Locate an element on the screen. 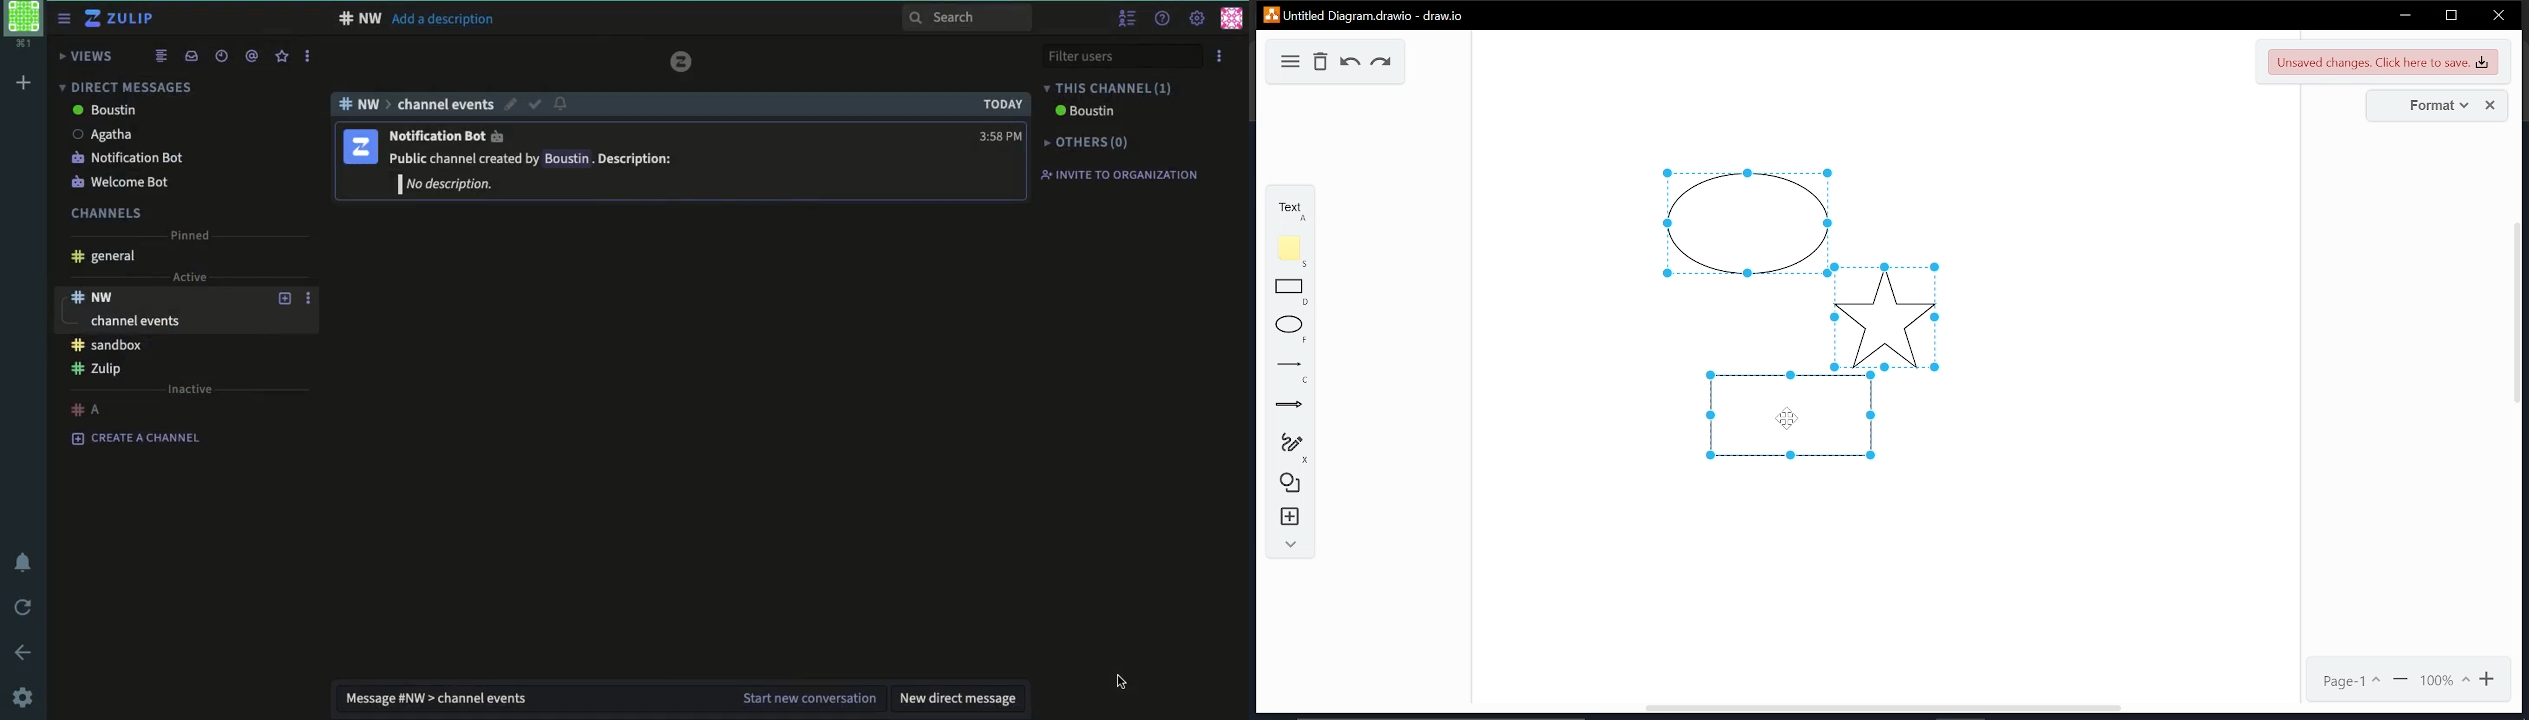 Image resolution: width=2548 pixels, height=728 pixels. add workspace is located at coordinates (24, 84).